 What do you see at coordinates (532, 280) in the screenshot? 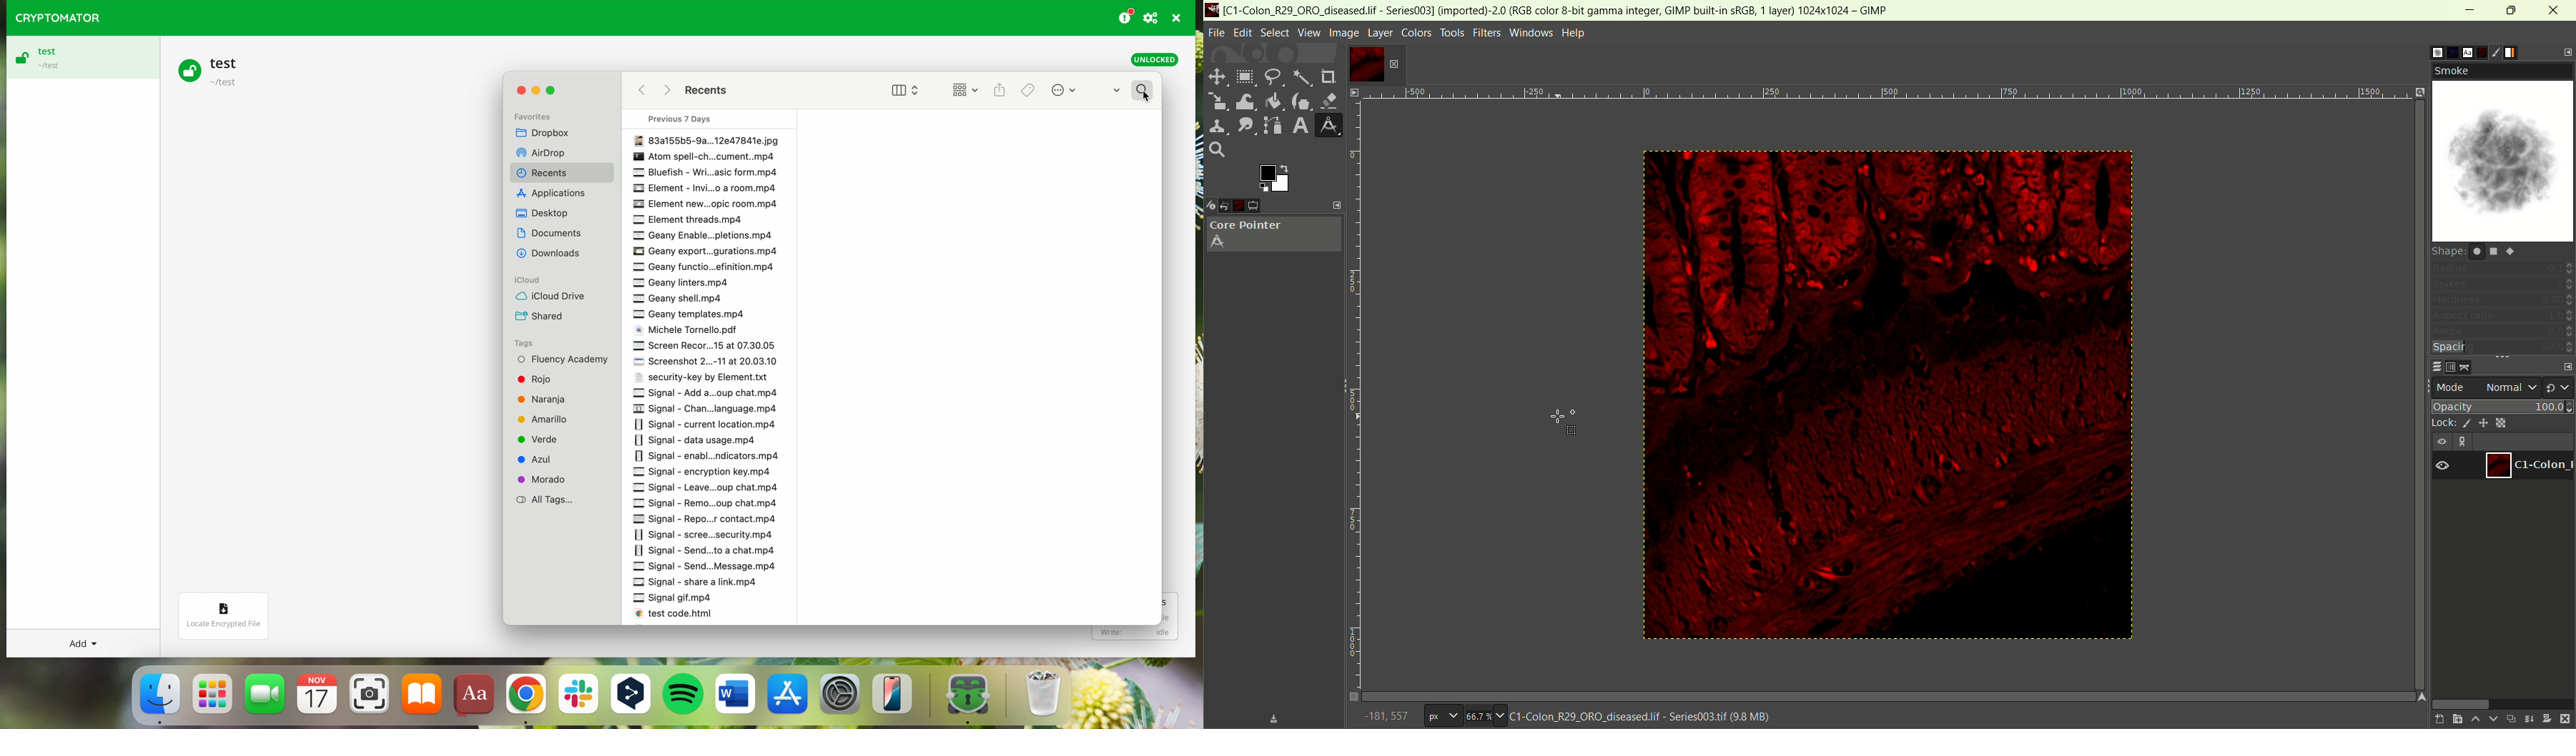
I see `iCloud` at bounding box center [532, 280].